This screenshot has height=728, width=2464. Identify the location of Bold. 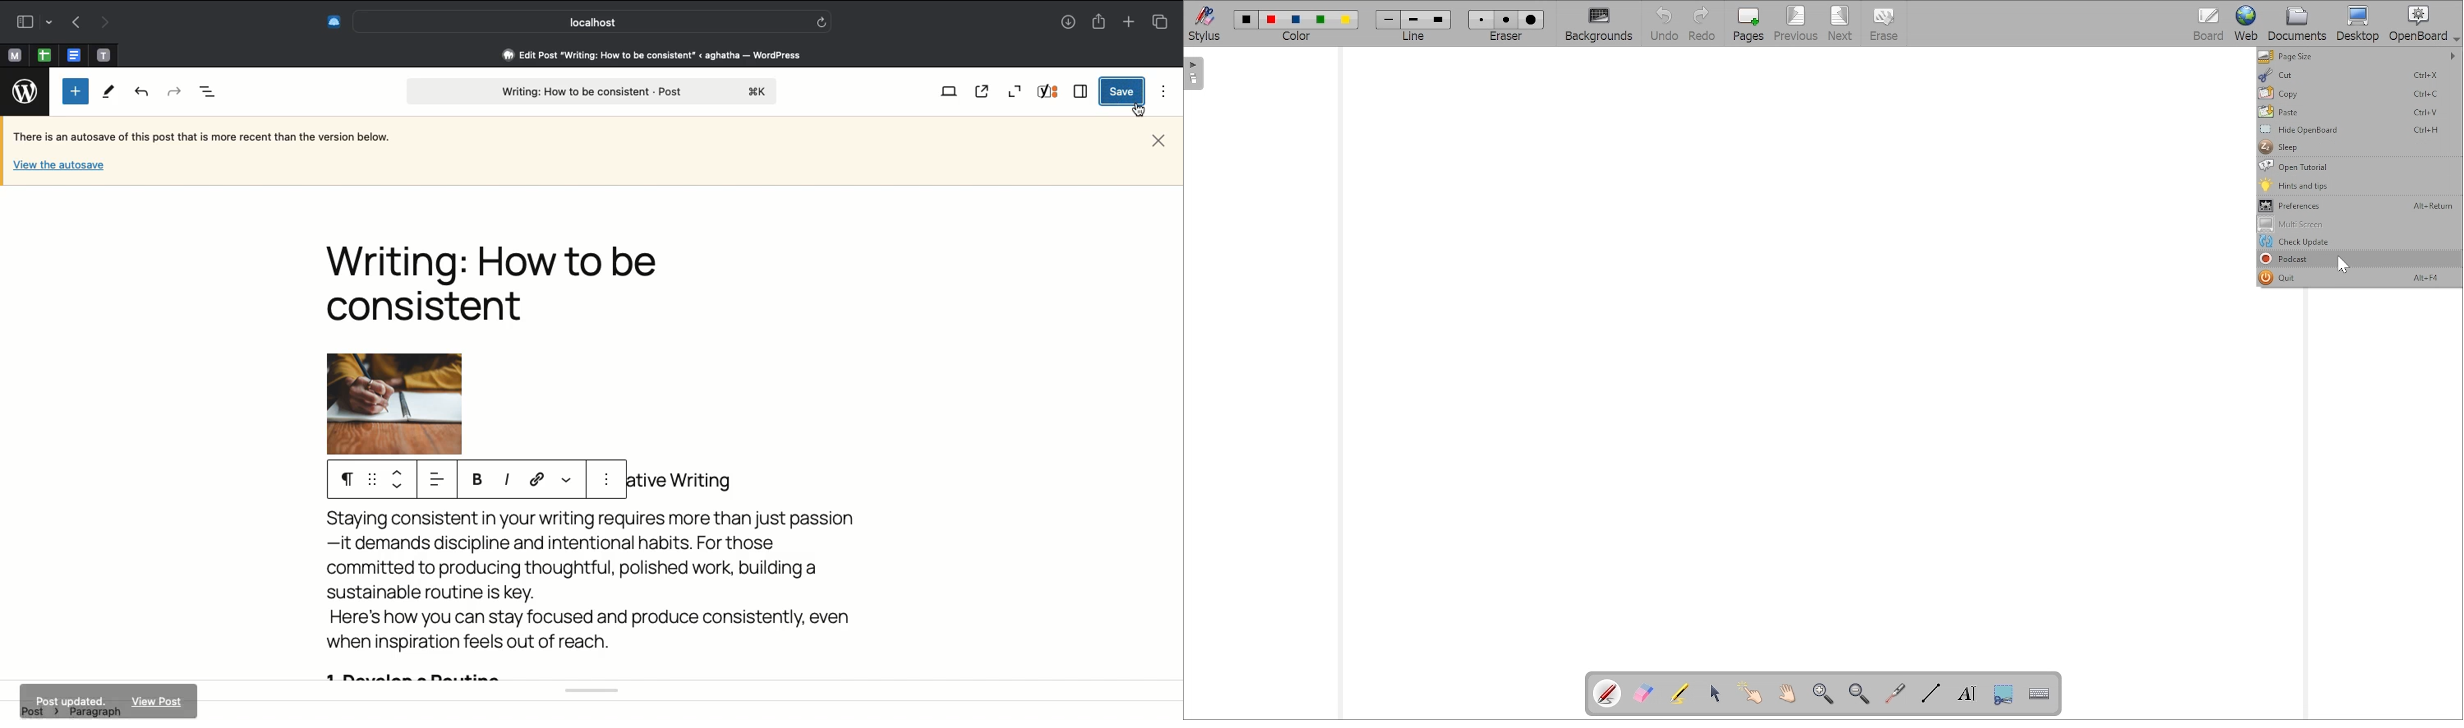
(479, 480).